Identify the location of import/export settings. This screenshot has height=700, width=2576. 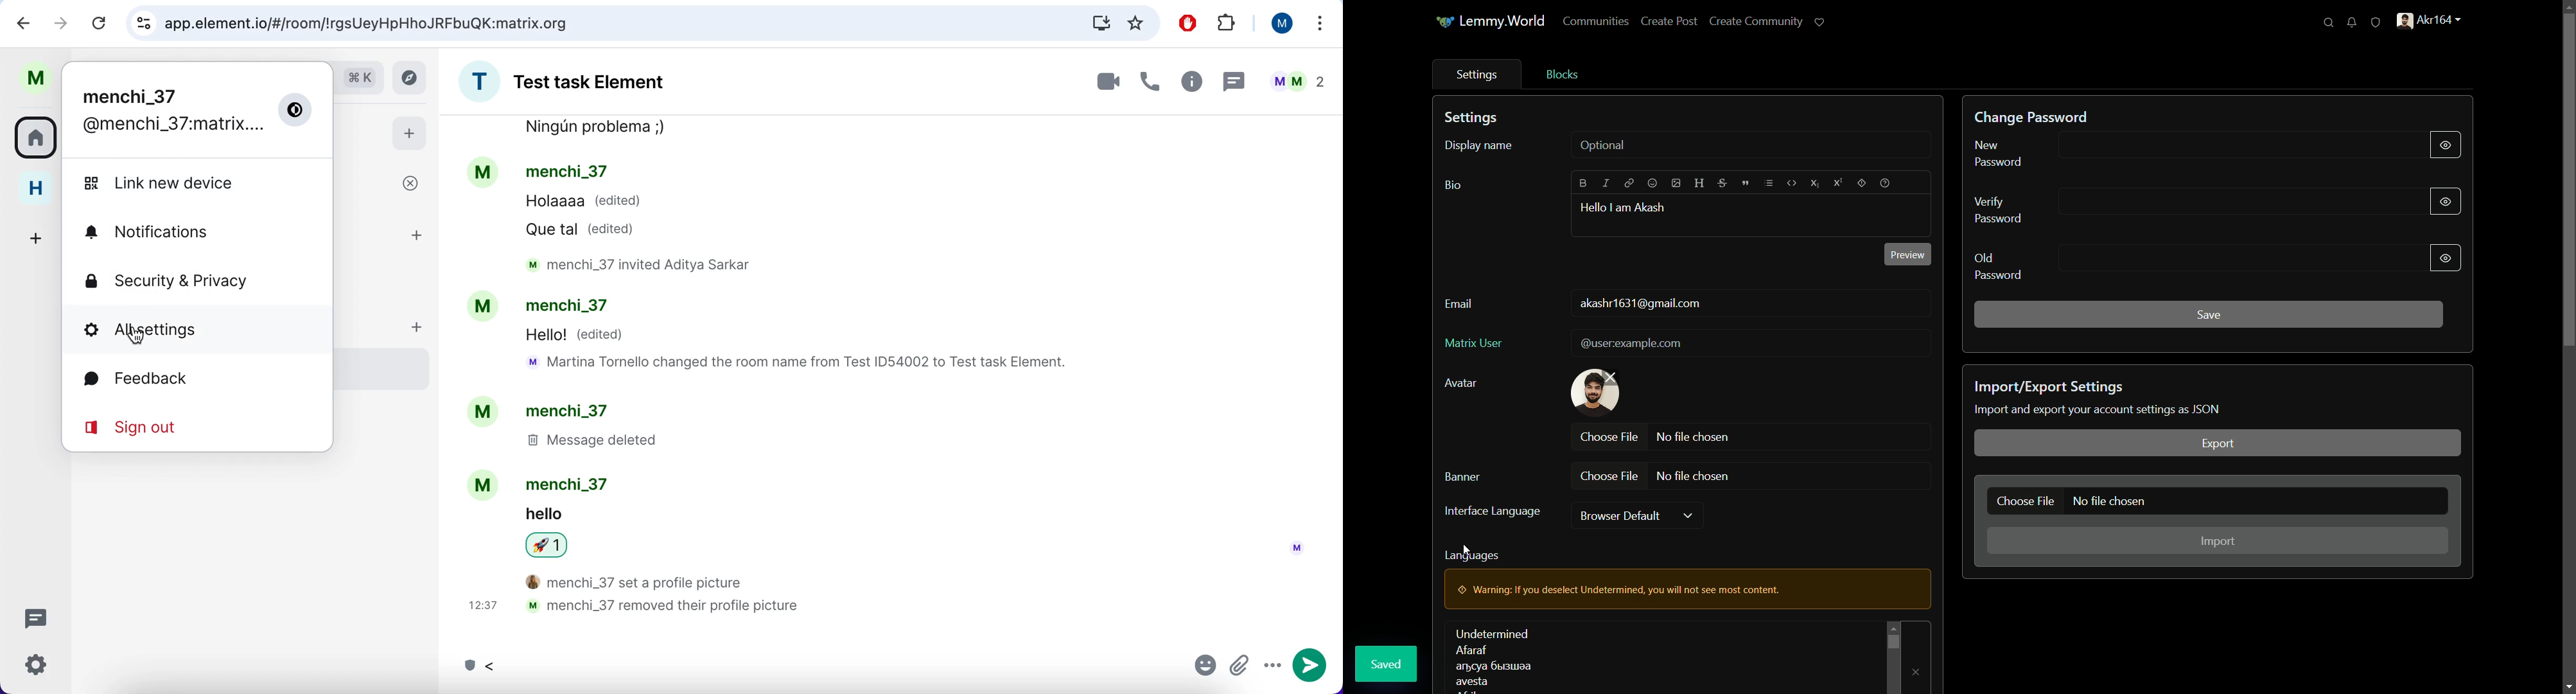
(2049, 387).